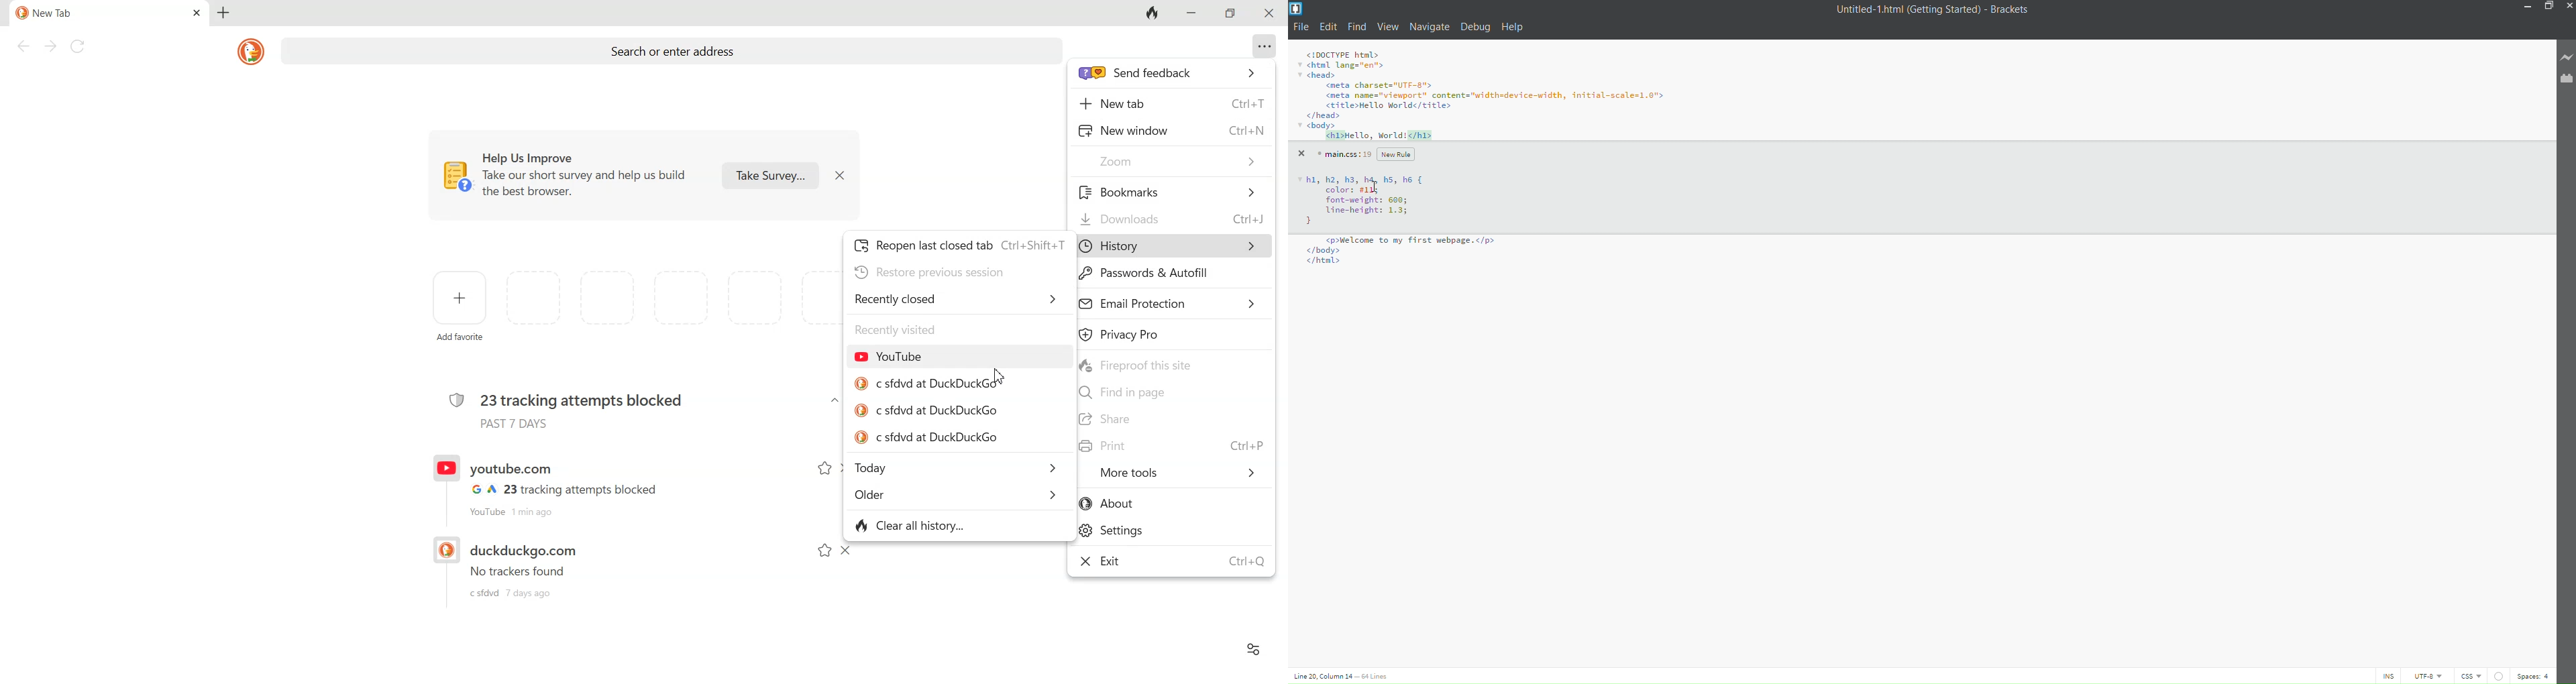  I want to click on extension manager, so click(2563, 78).